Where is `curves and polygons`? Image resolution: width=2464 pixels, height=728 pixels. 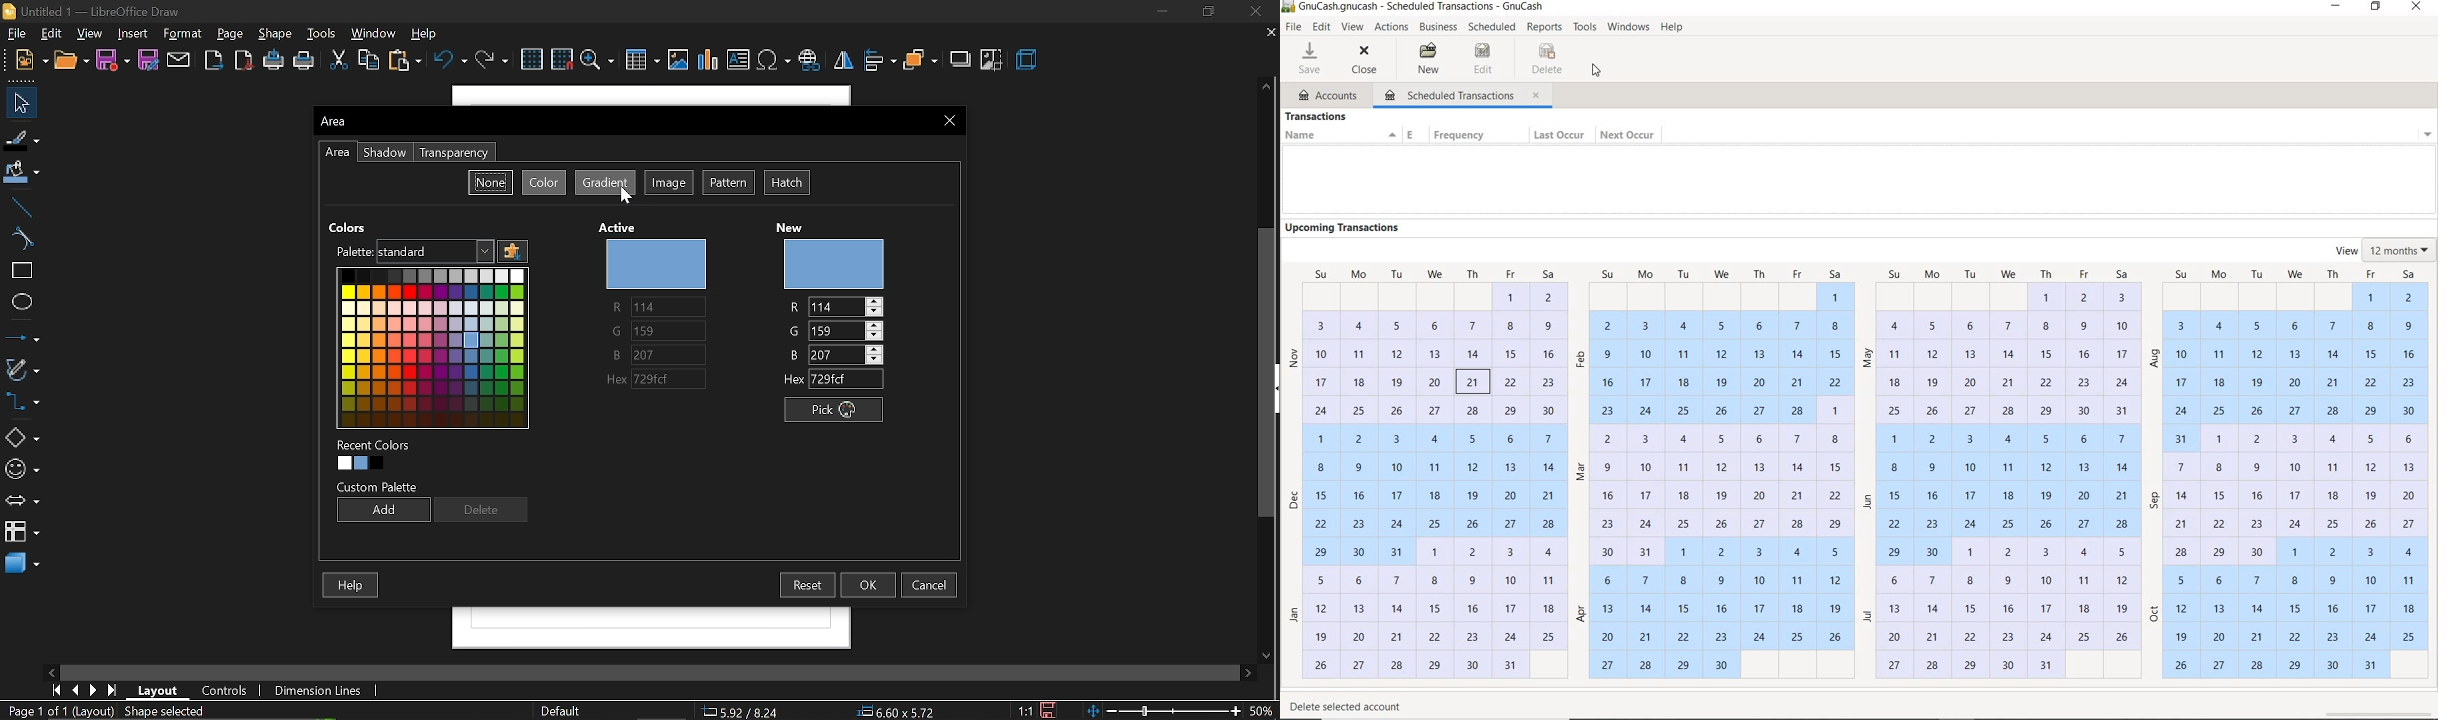 curves and polygons is located at coordinates (22, 370).